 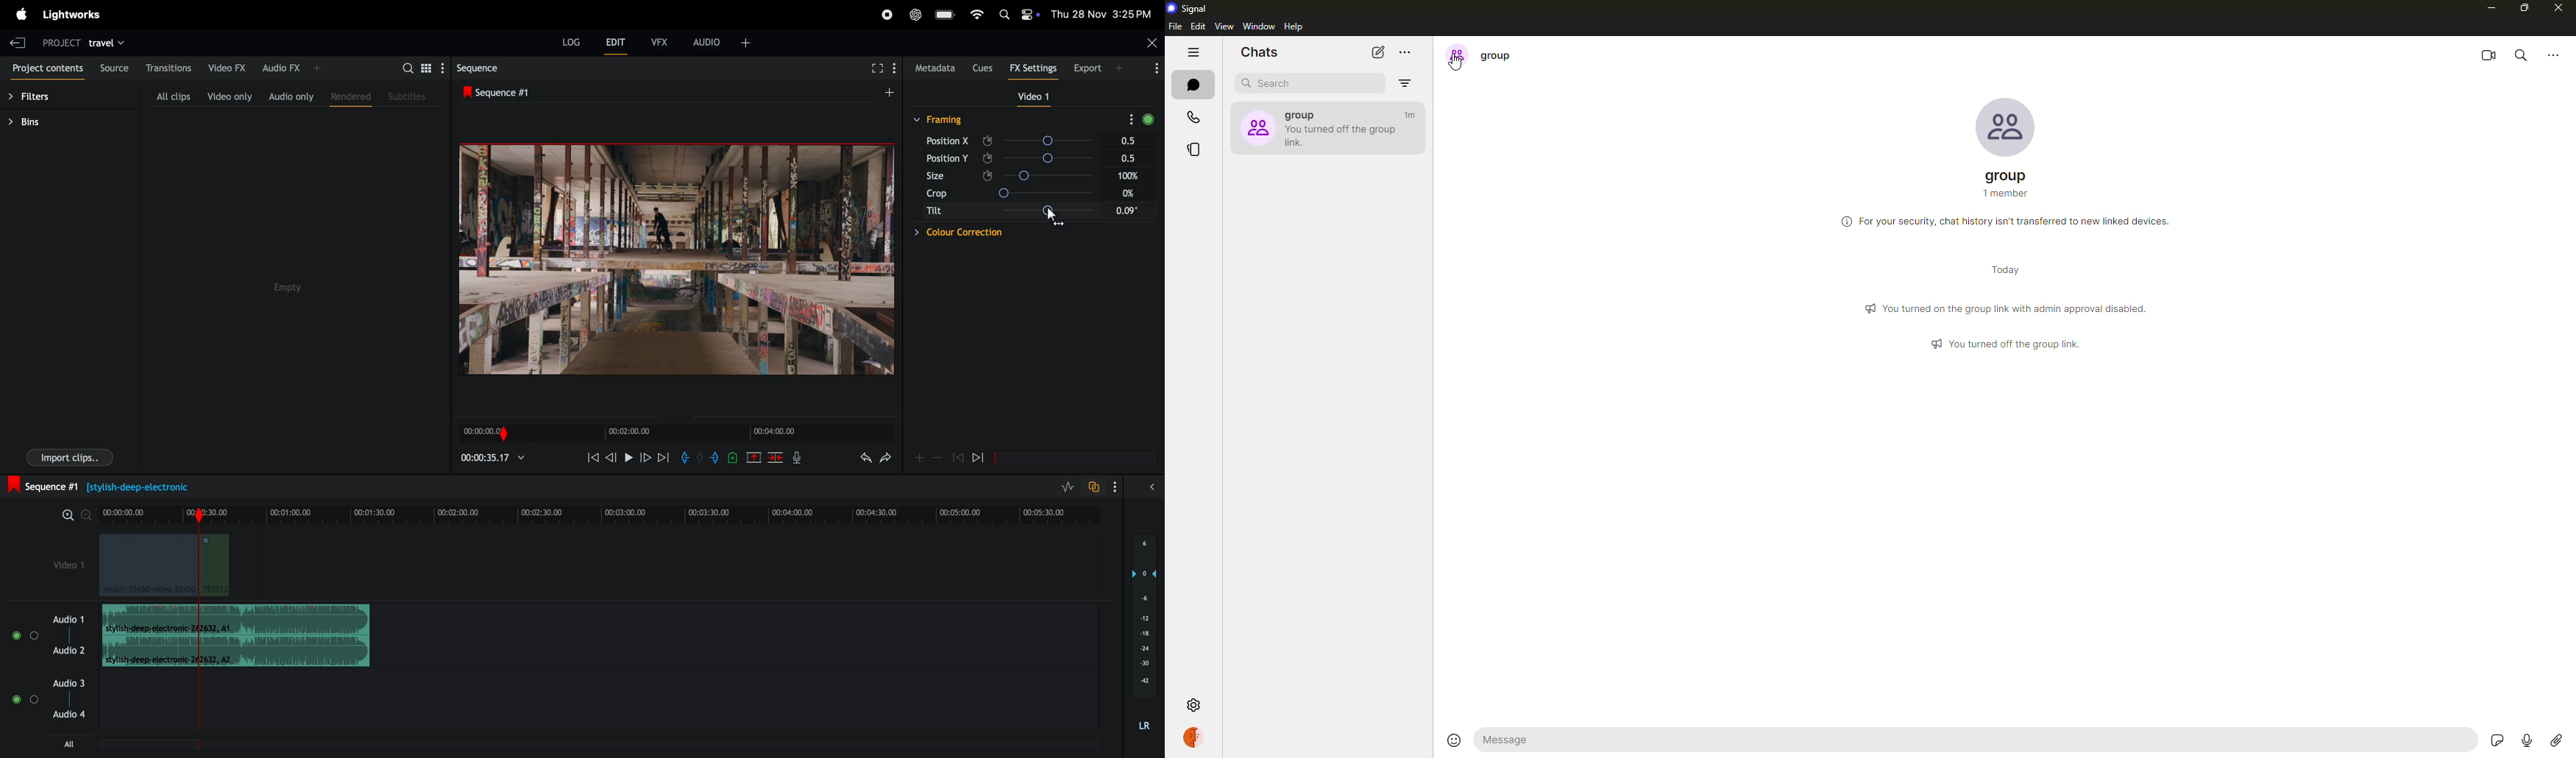 I want to click on cursor, so click(x=1458, y=64).